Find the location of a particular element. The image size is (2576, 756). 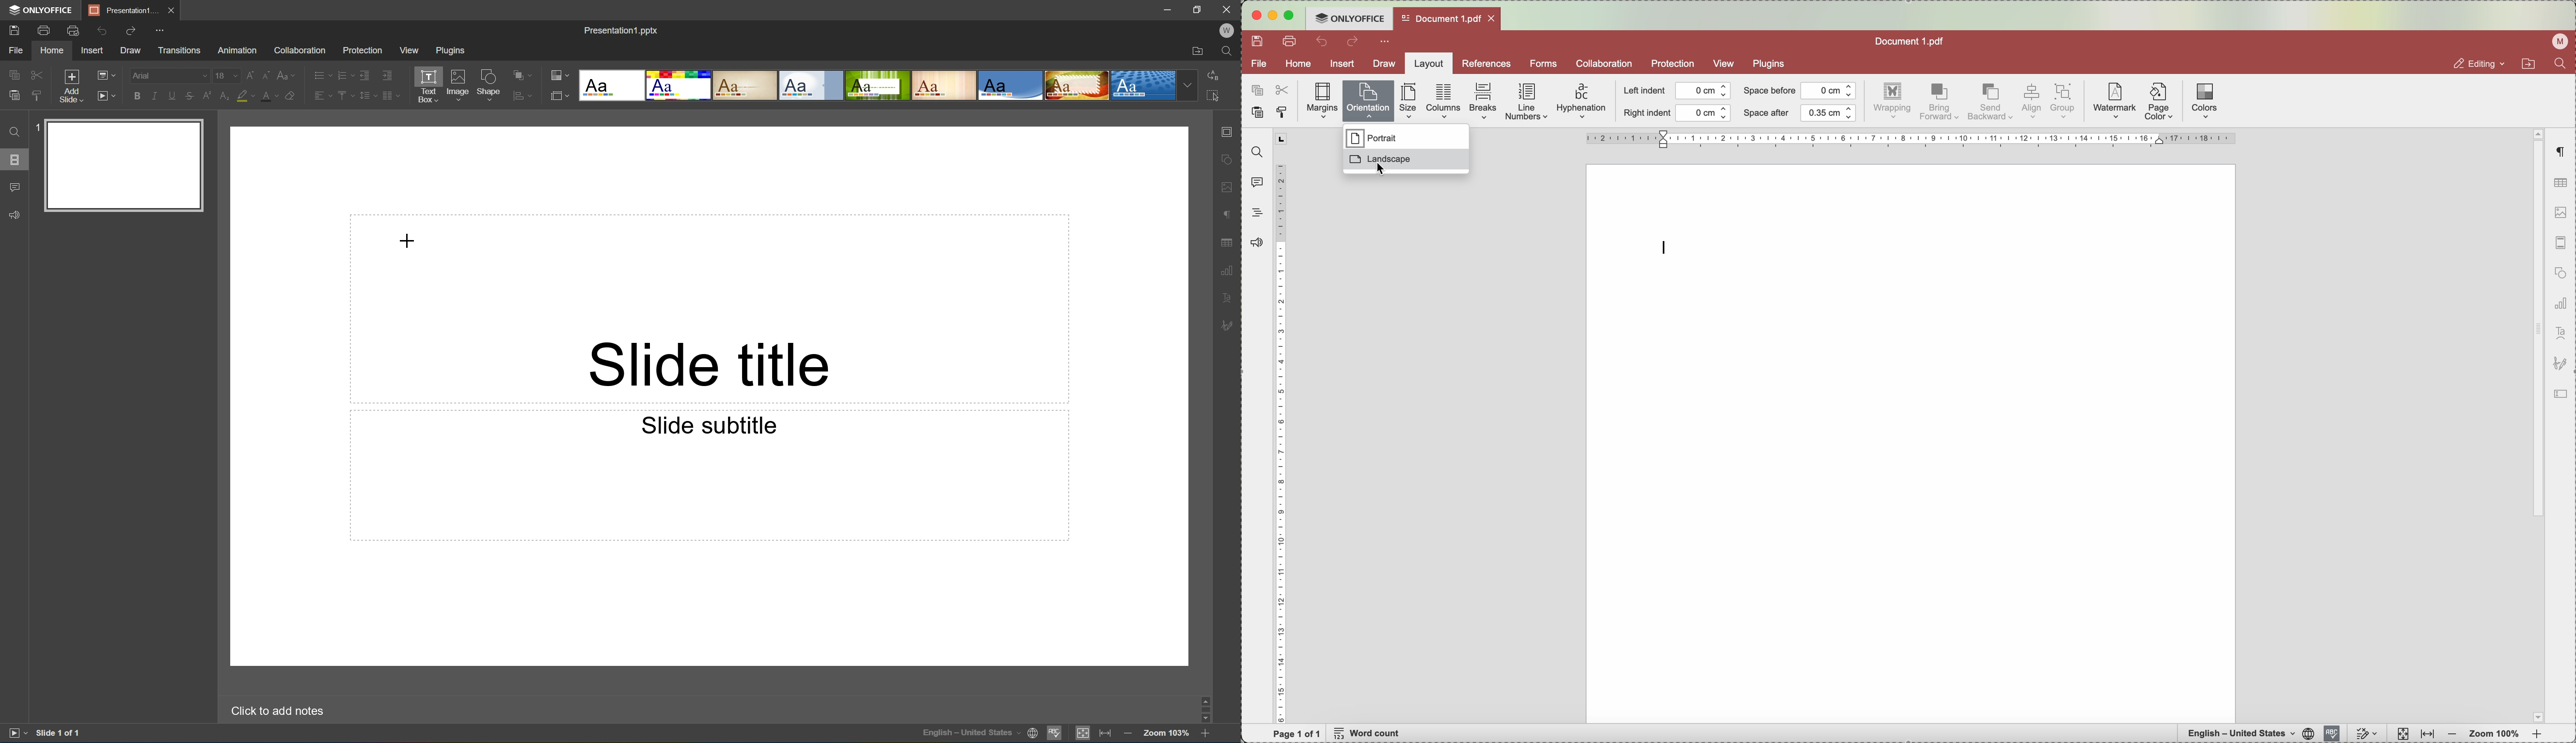

Subscript is located at coordinates (222, 96).